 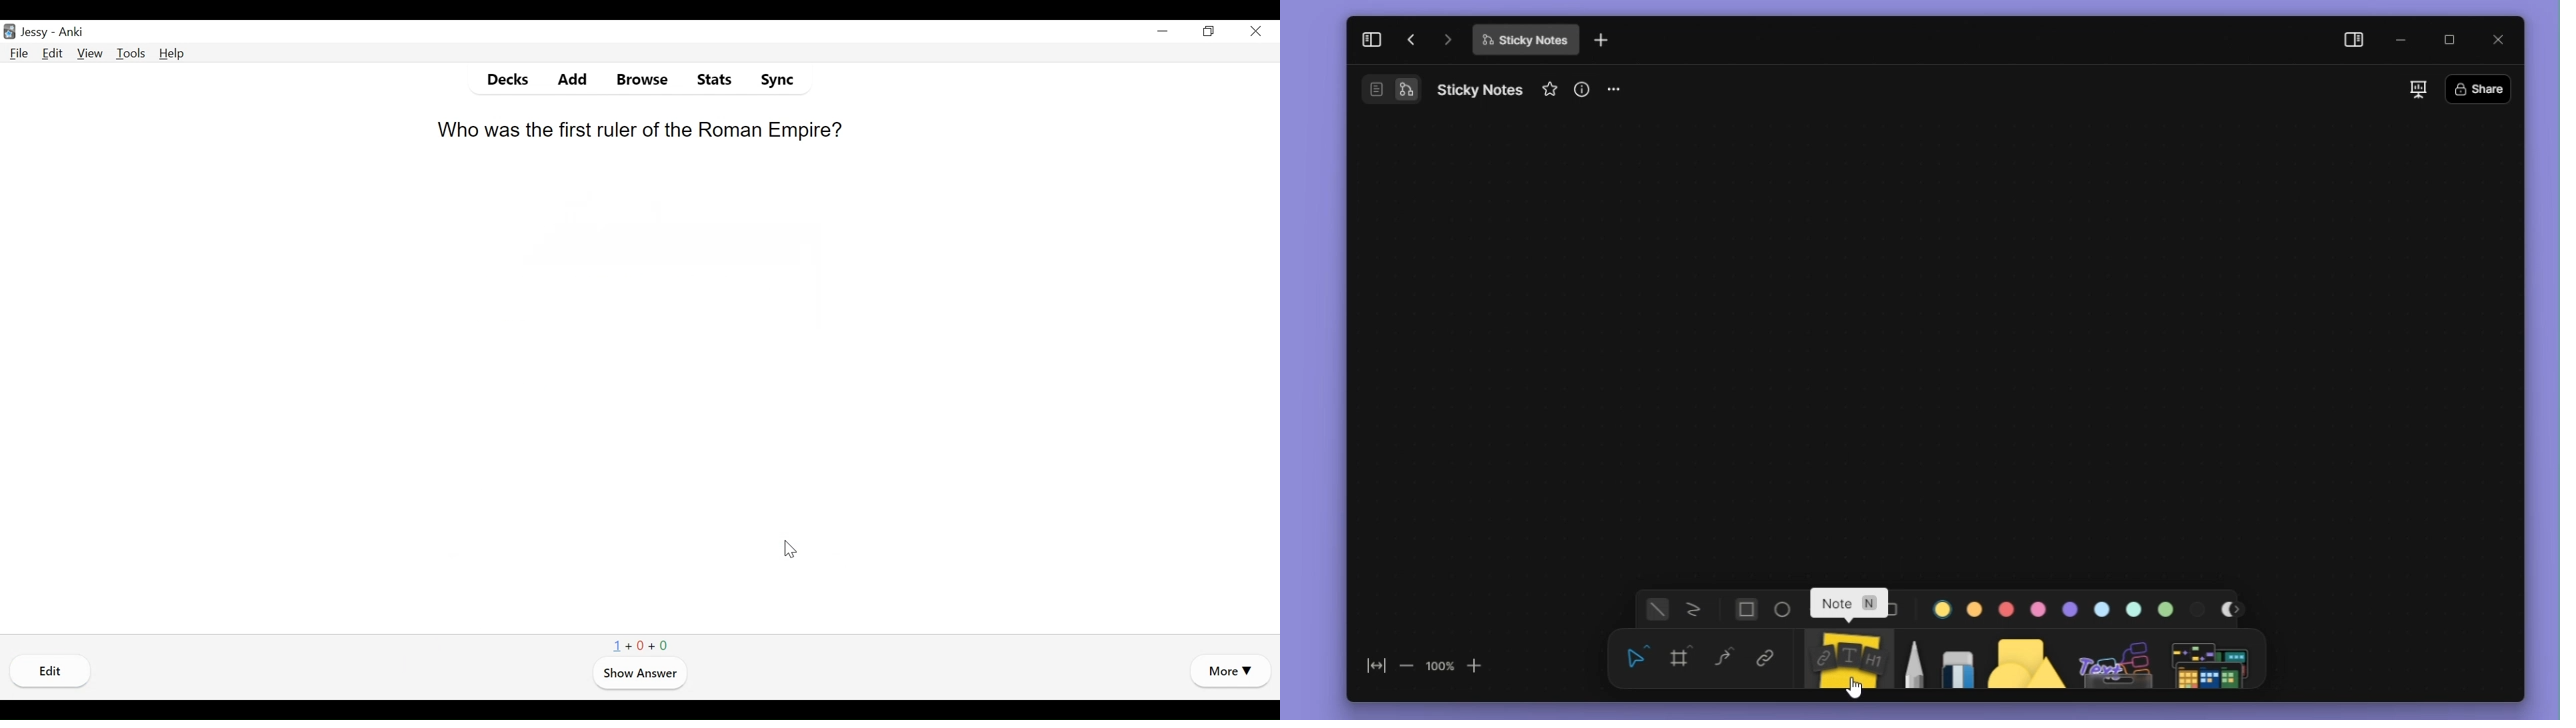 What do you see at coordinates (1859, 687) in the screenshot?
I see `cursor` at bounding box center [1859, 687].